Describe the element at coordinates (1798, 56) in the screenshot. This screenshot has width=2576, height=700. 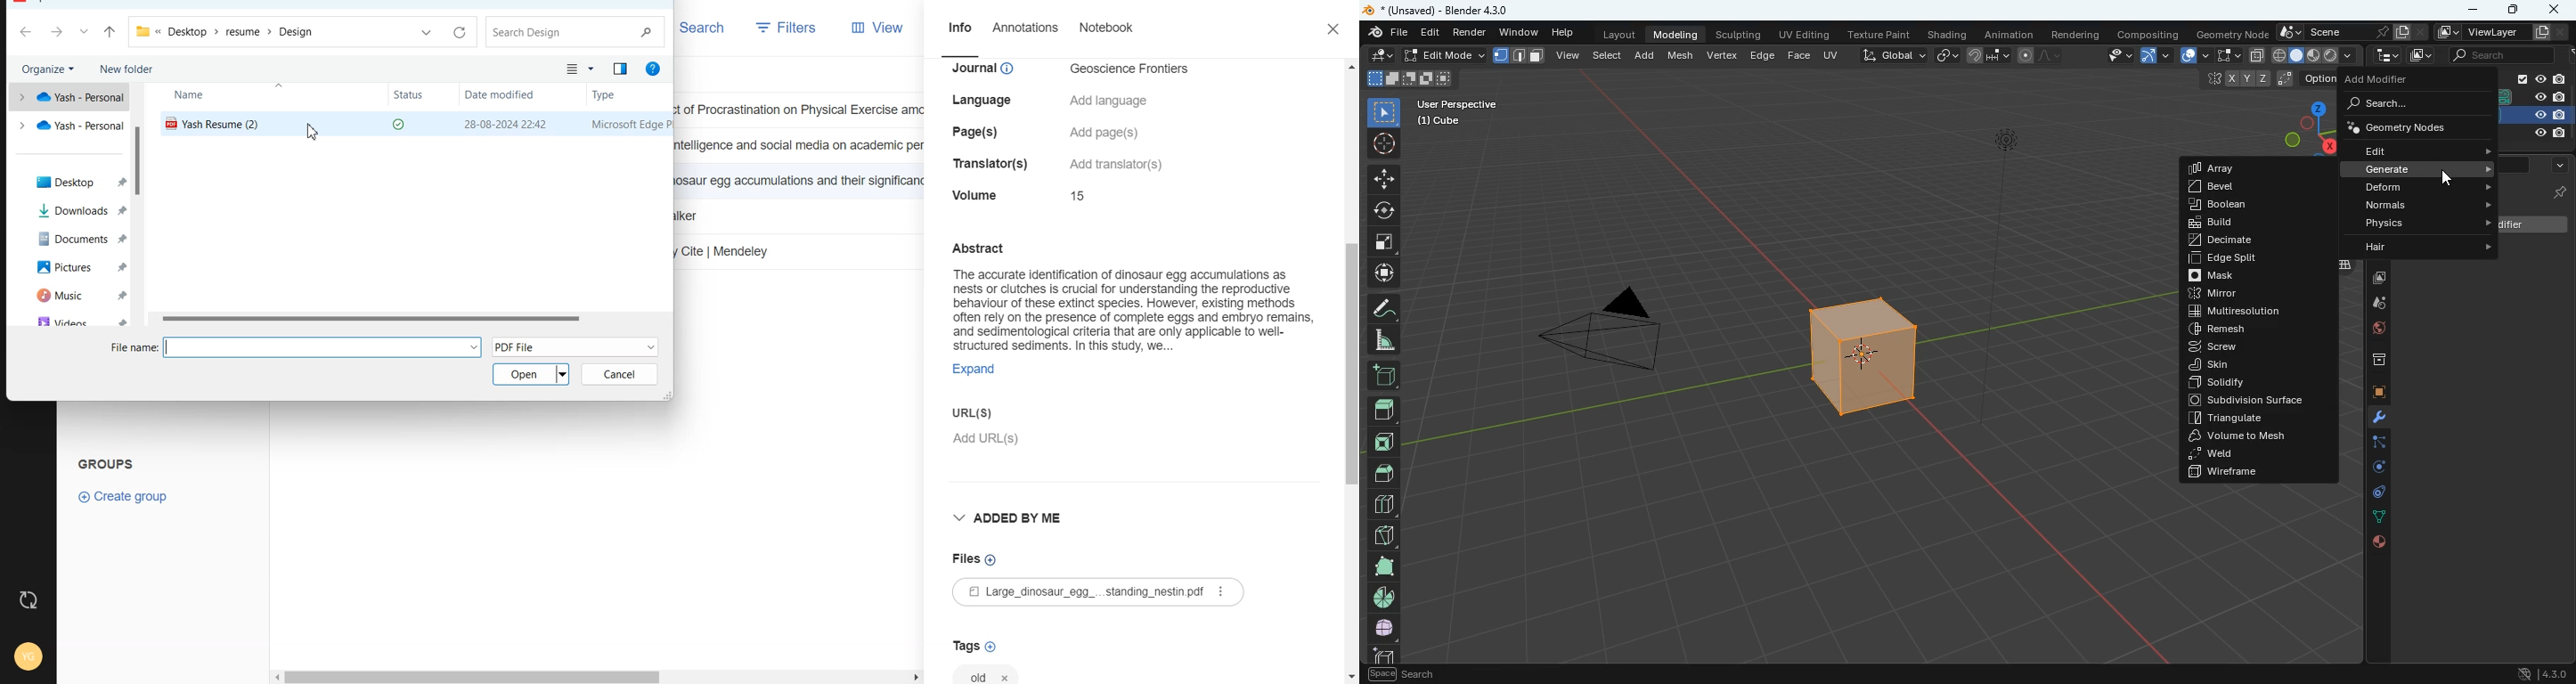
I see `face` at that location.